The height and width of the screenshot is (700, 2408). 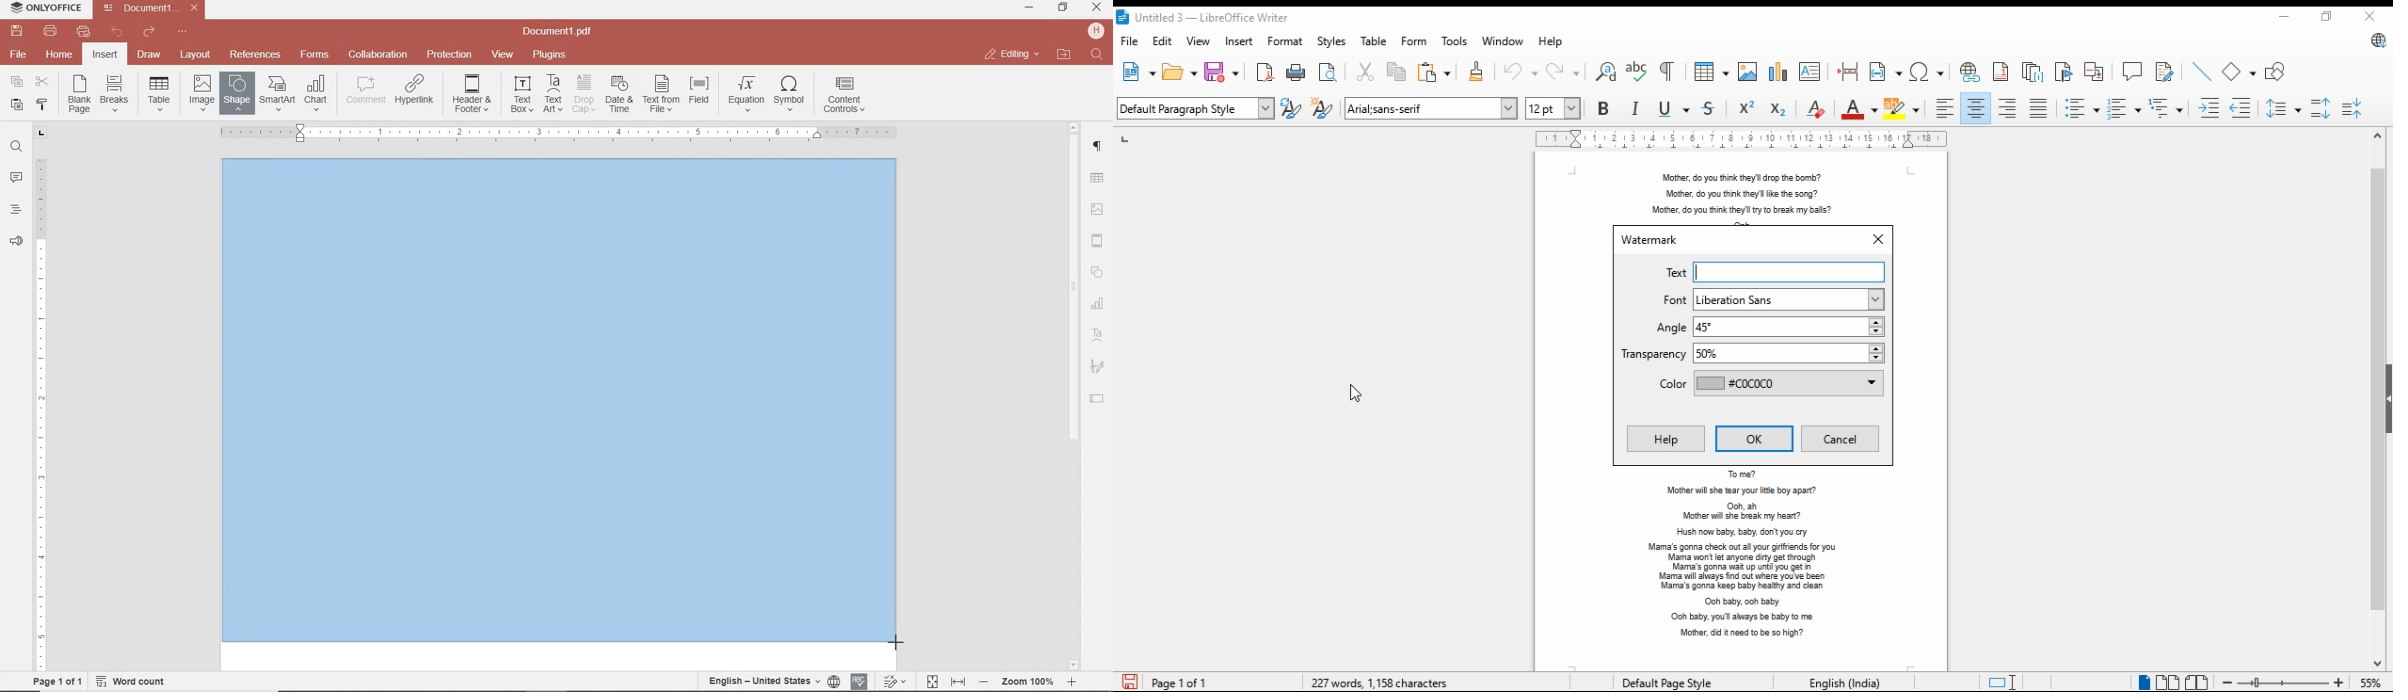 What do you see at coordinates (2203, 72) in the screenshot?
I see `insert line` at bounding box center [2203, 72].